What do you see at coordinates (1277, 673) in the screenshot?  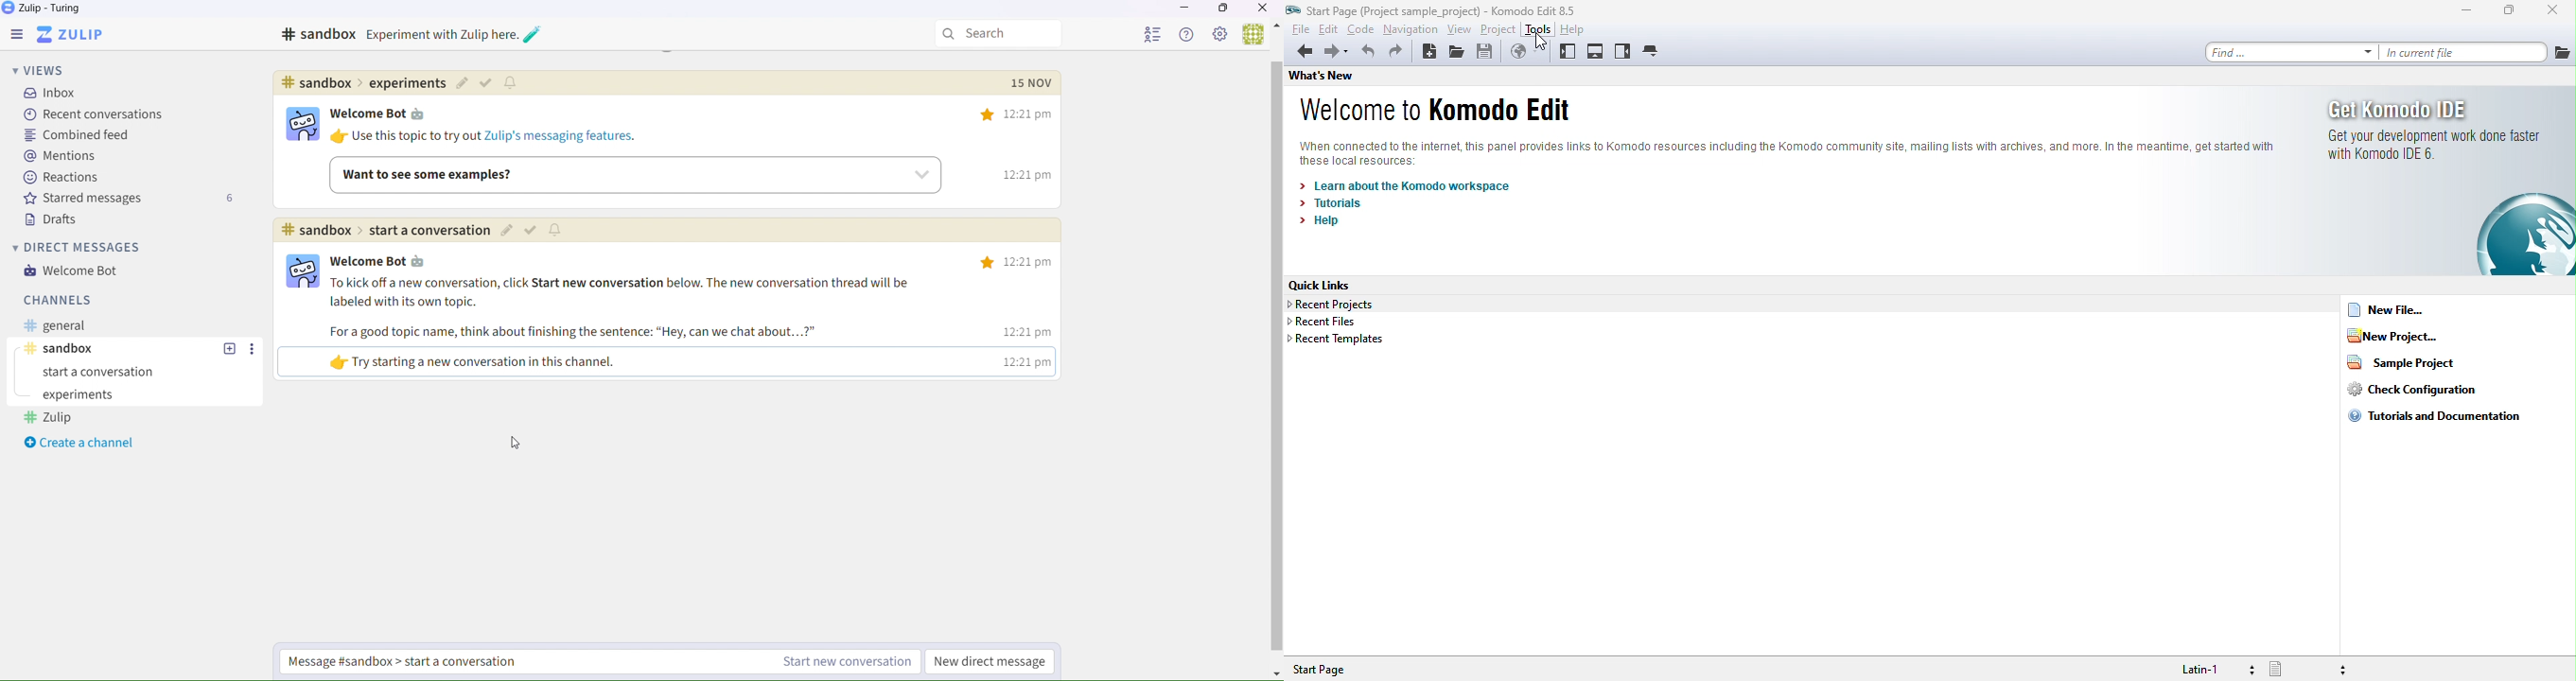 I see `` at bounding box center [1277, 673].